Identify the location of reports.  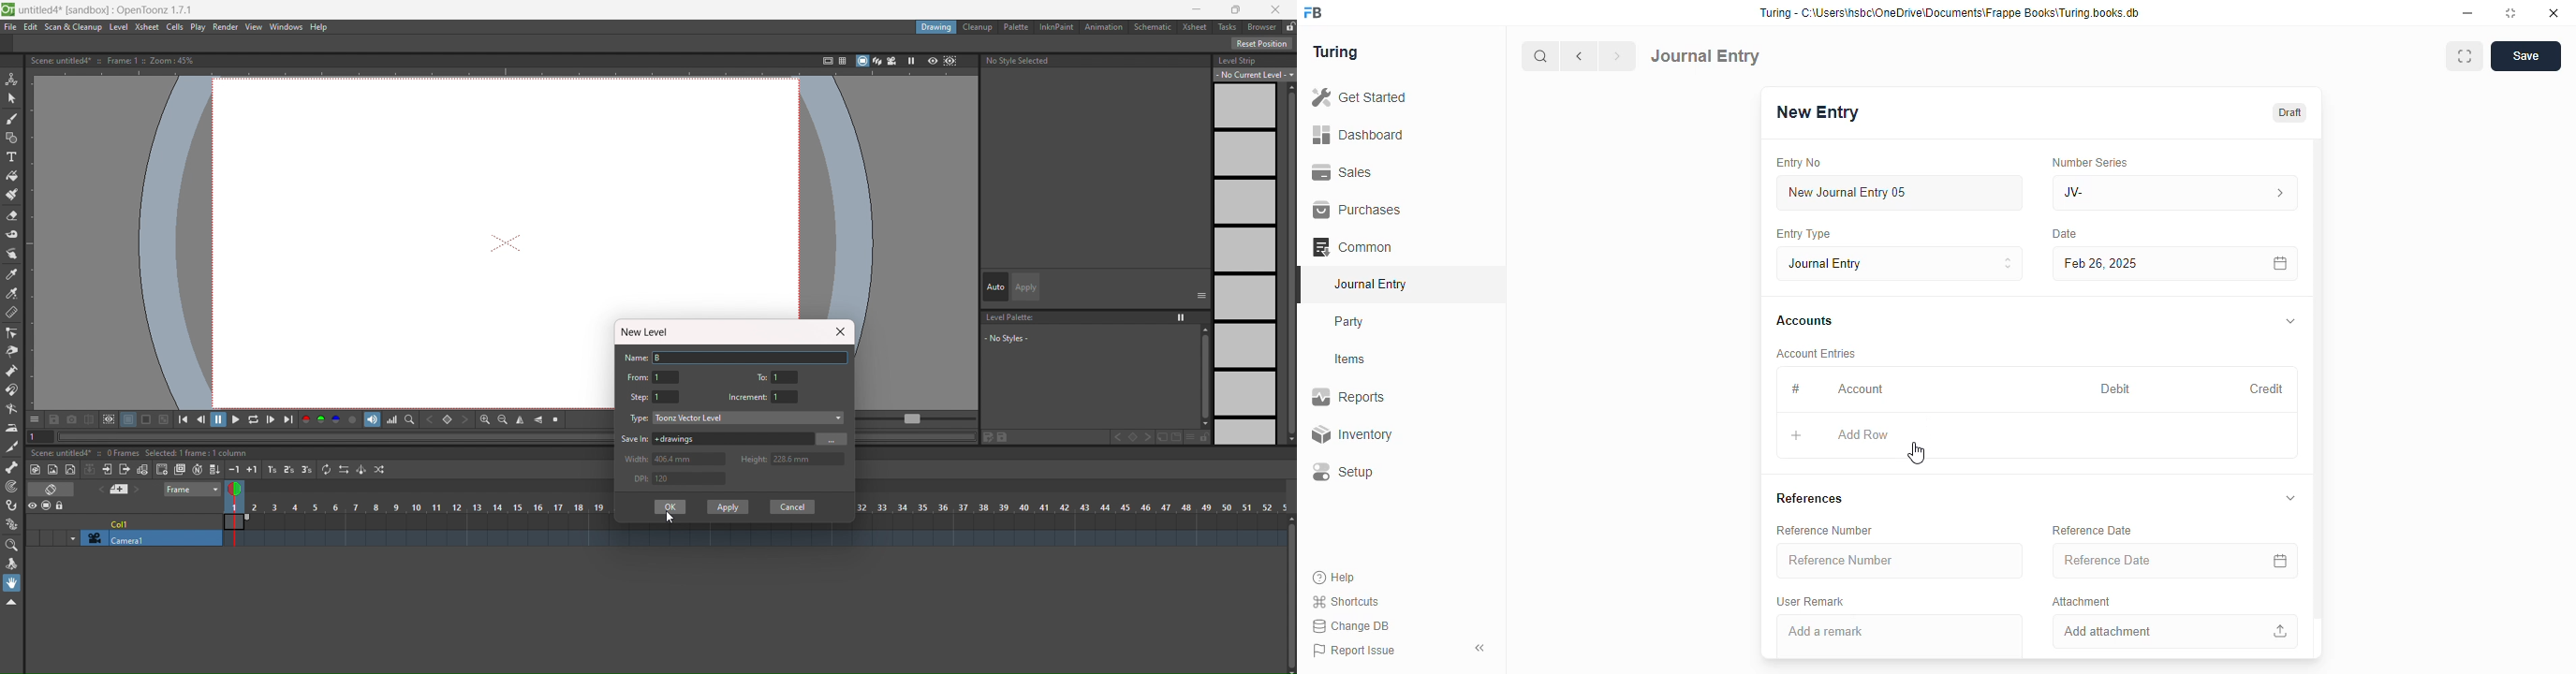
(1349, 397).